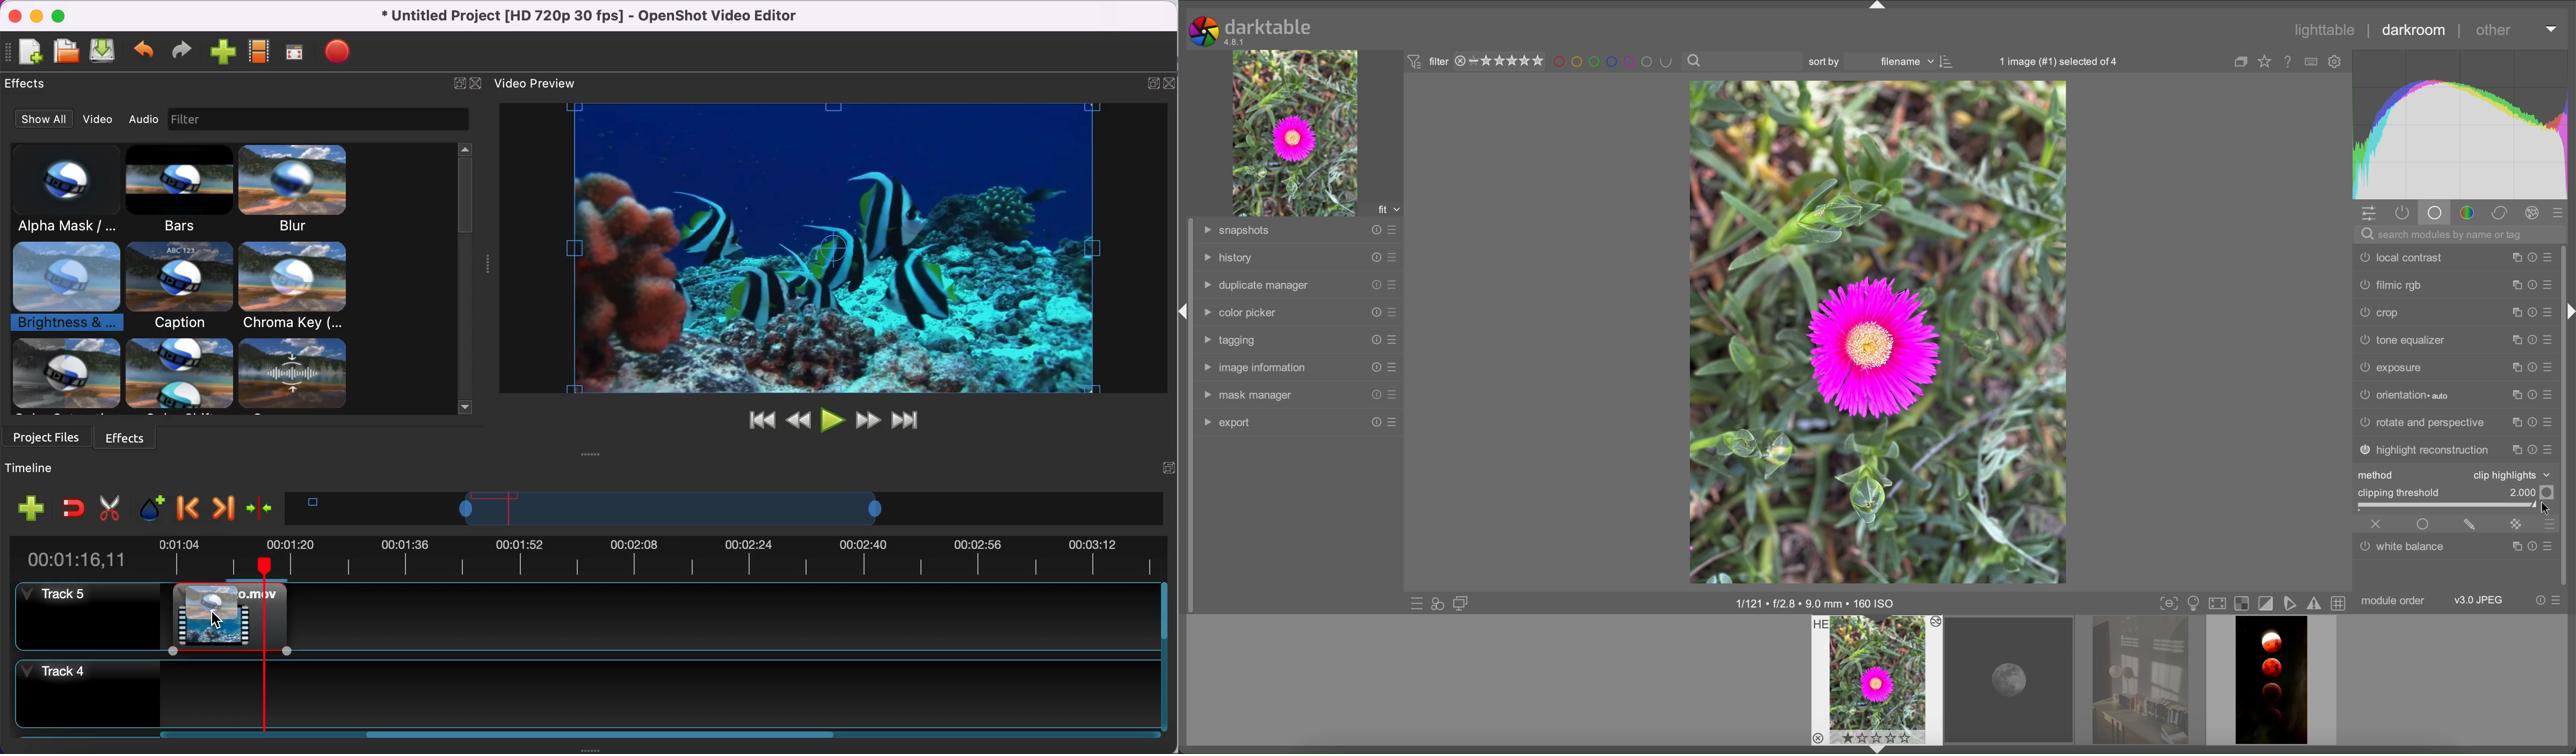 The height and width of the screenshot is (756, 2576). I want to click on 1 image selected of 4, so click(2053, 61).